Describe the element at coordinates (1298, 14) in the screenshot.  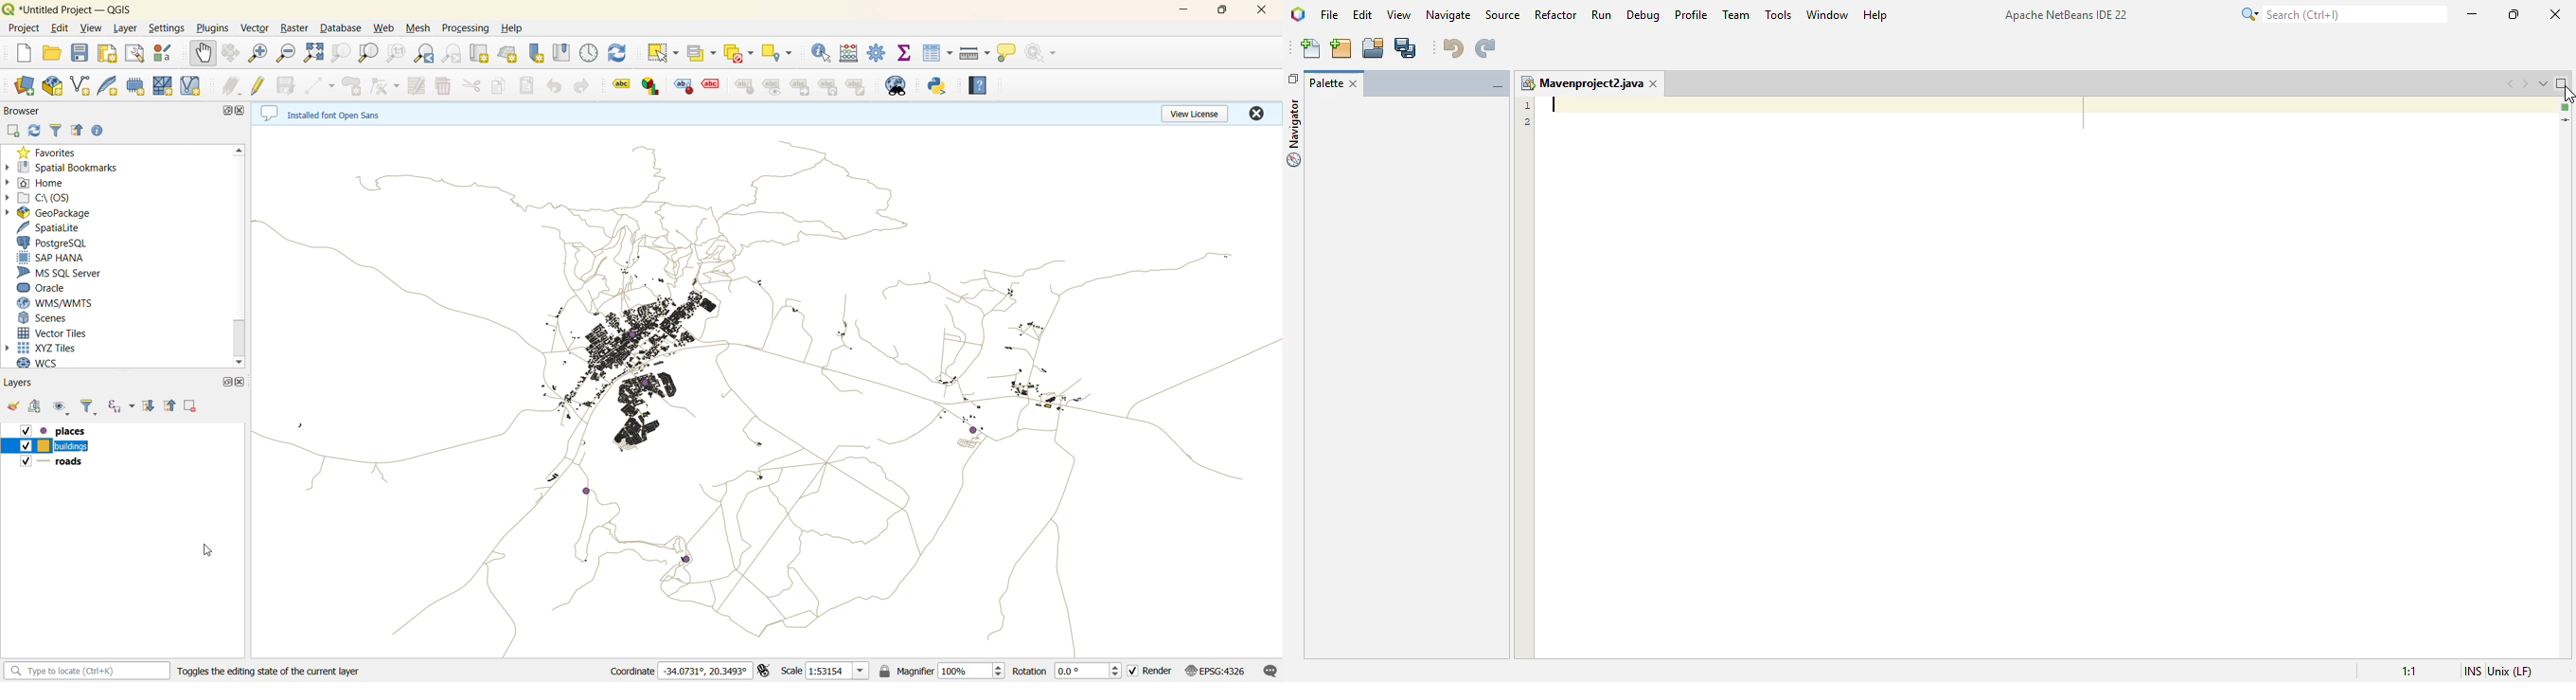
I see `logo` at that location.